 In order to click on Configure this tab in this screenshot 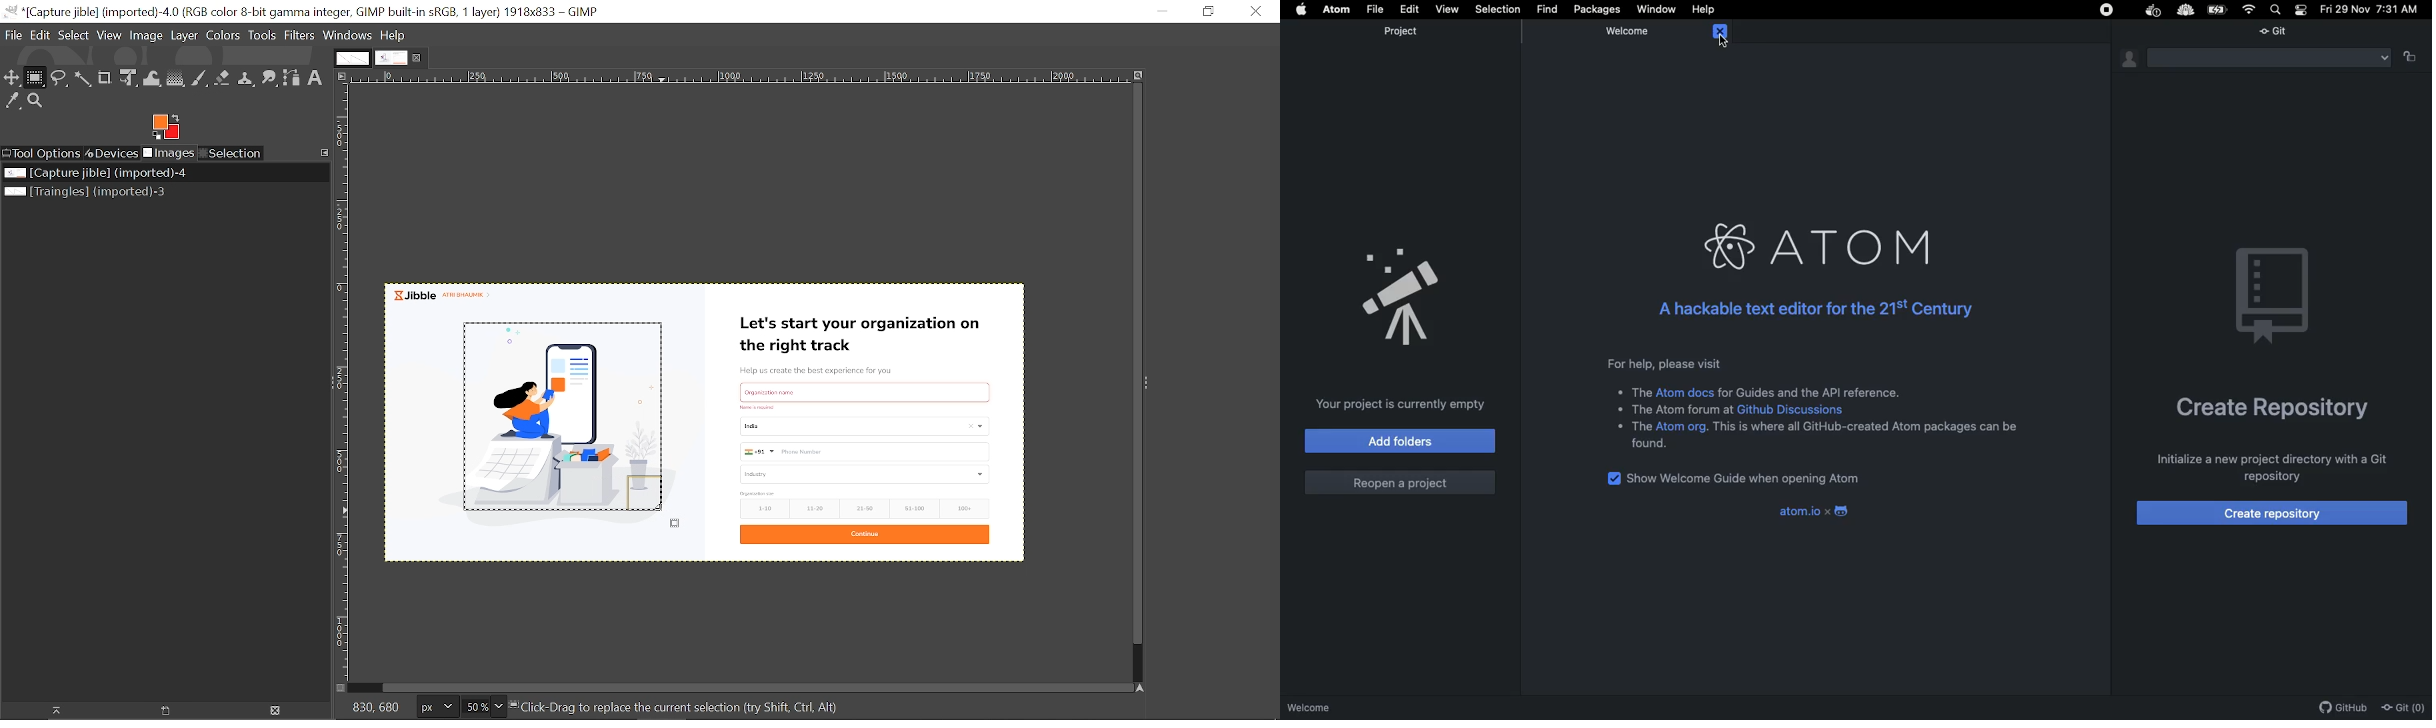, I will do `click(324, 153)`.